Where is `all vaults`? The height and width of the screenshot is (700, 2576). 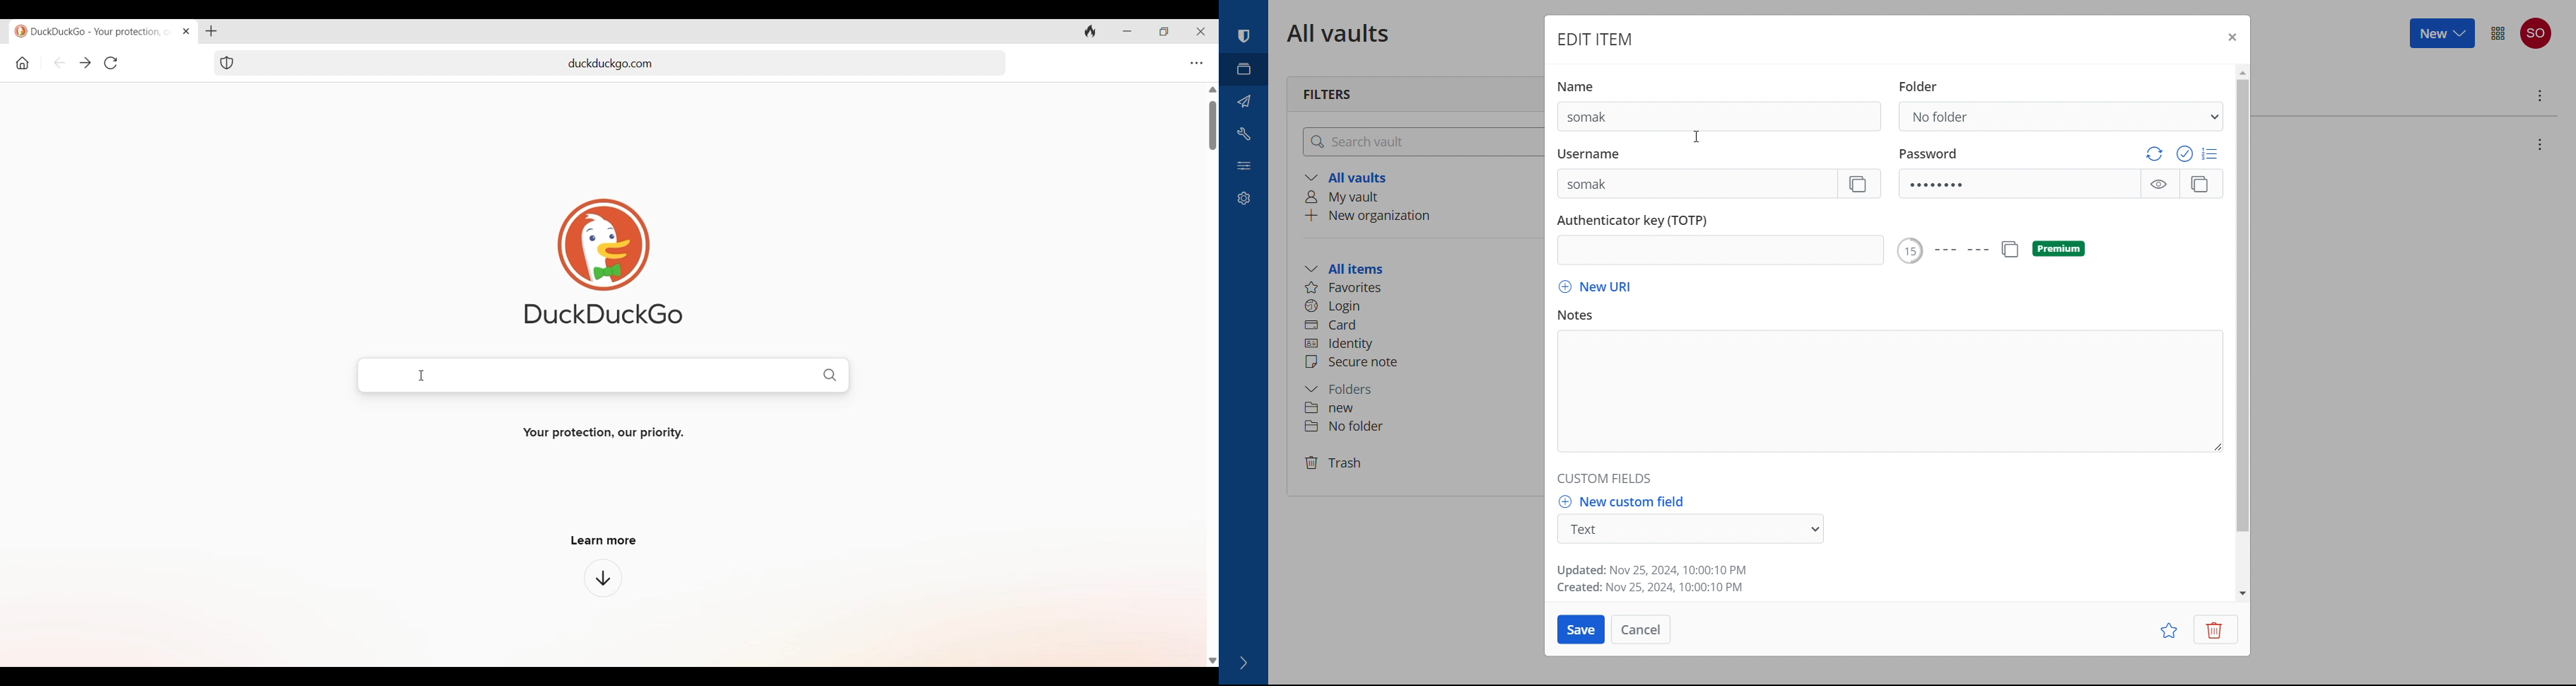 all vaults is located at coordinates (1423, 178).